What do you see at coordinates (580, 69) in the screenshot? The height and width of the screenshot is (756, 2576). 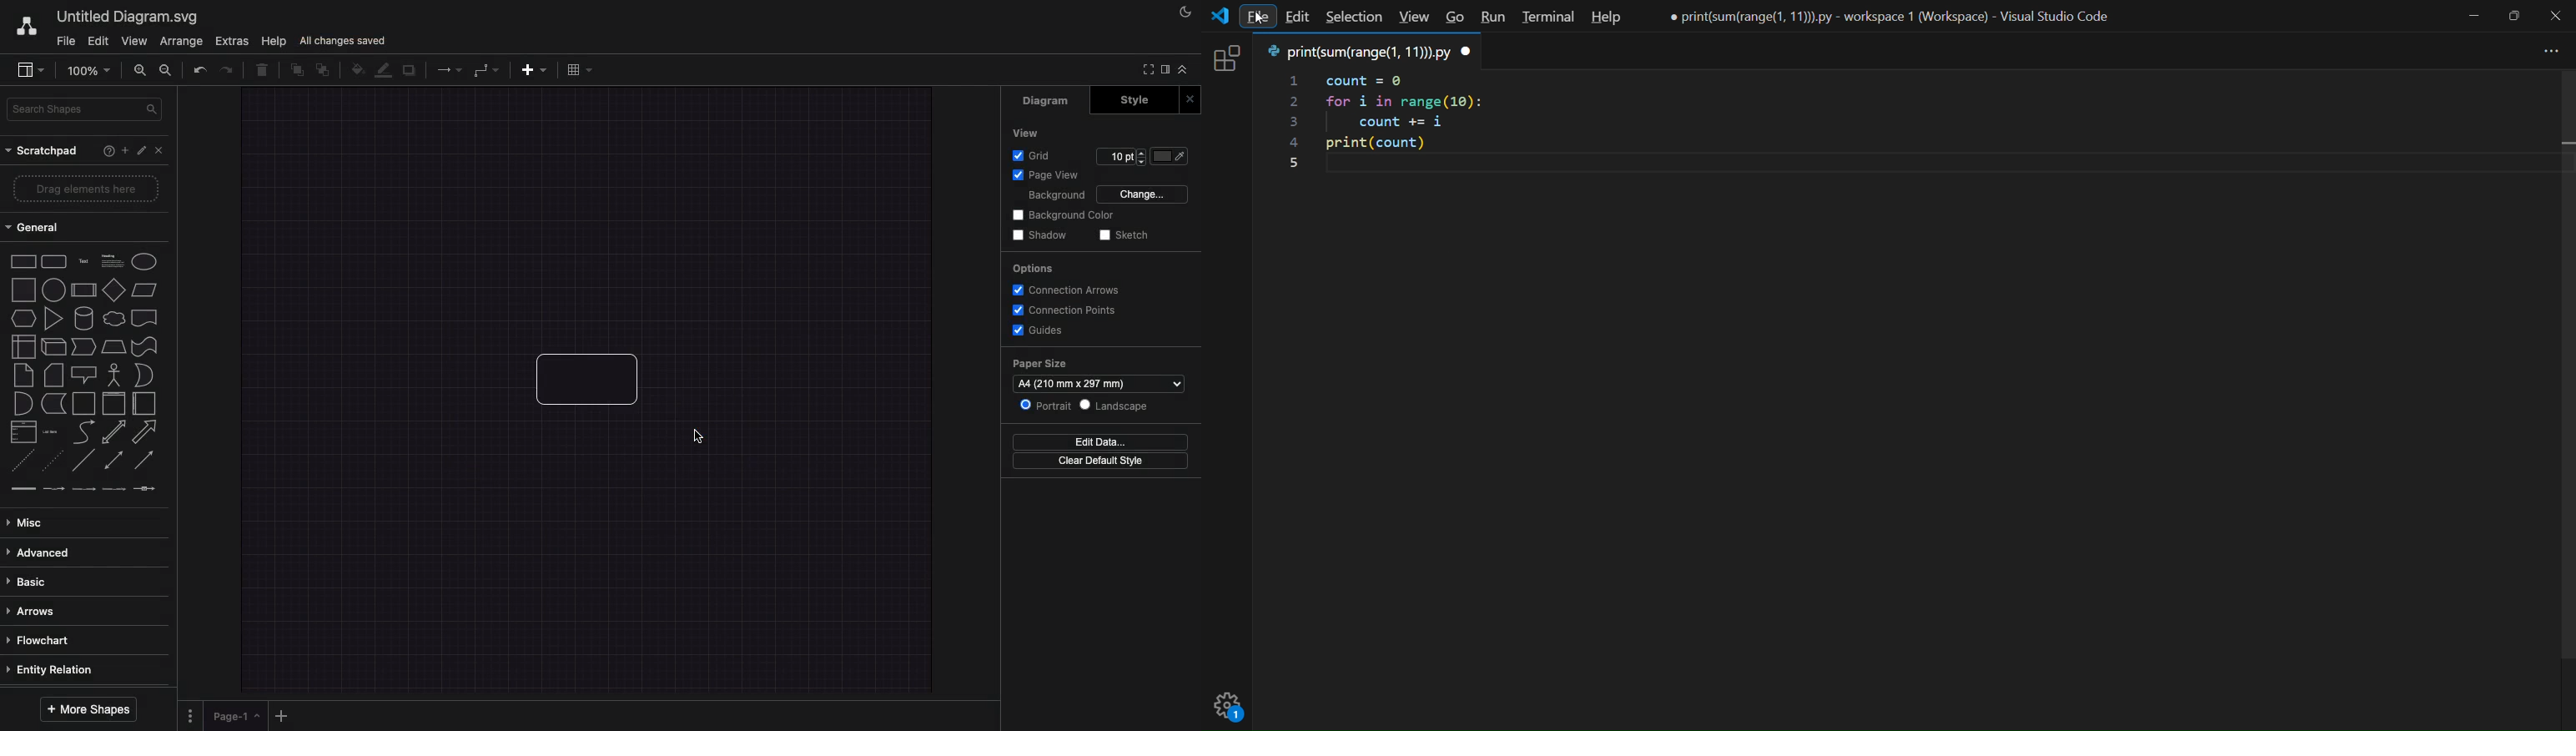 I see `Table` at bounding box center [580, 69].